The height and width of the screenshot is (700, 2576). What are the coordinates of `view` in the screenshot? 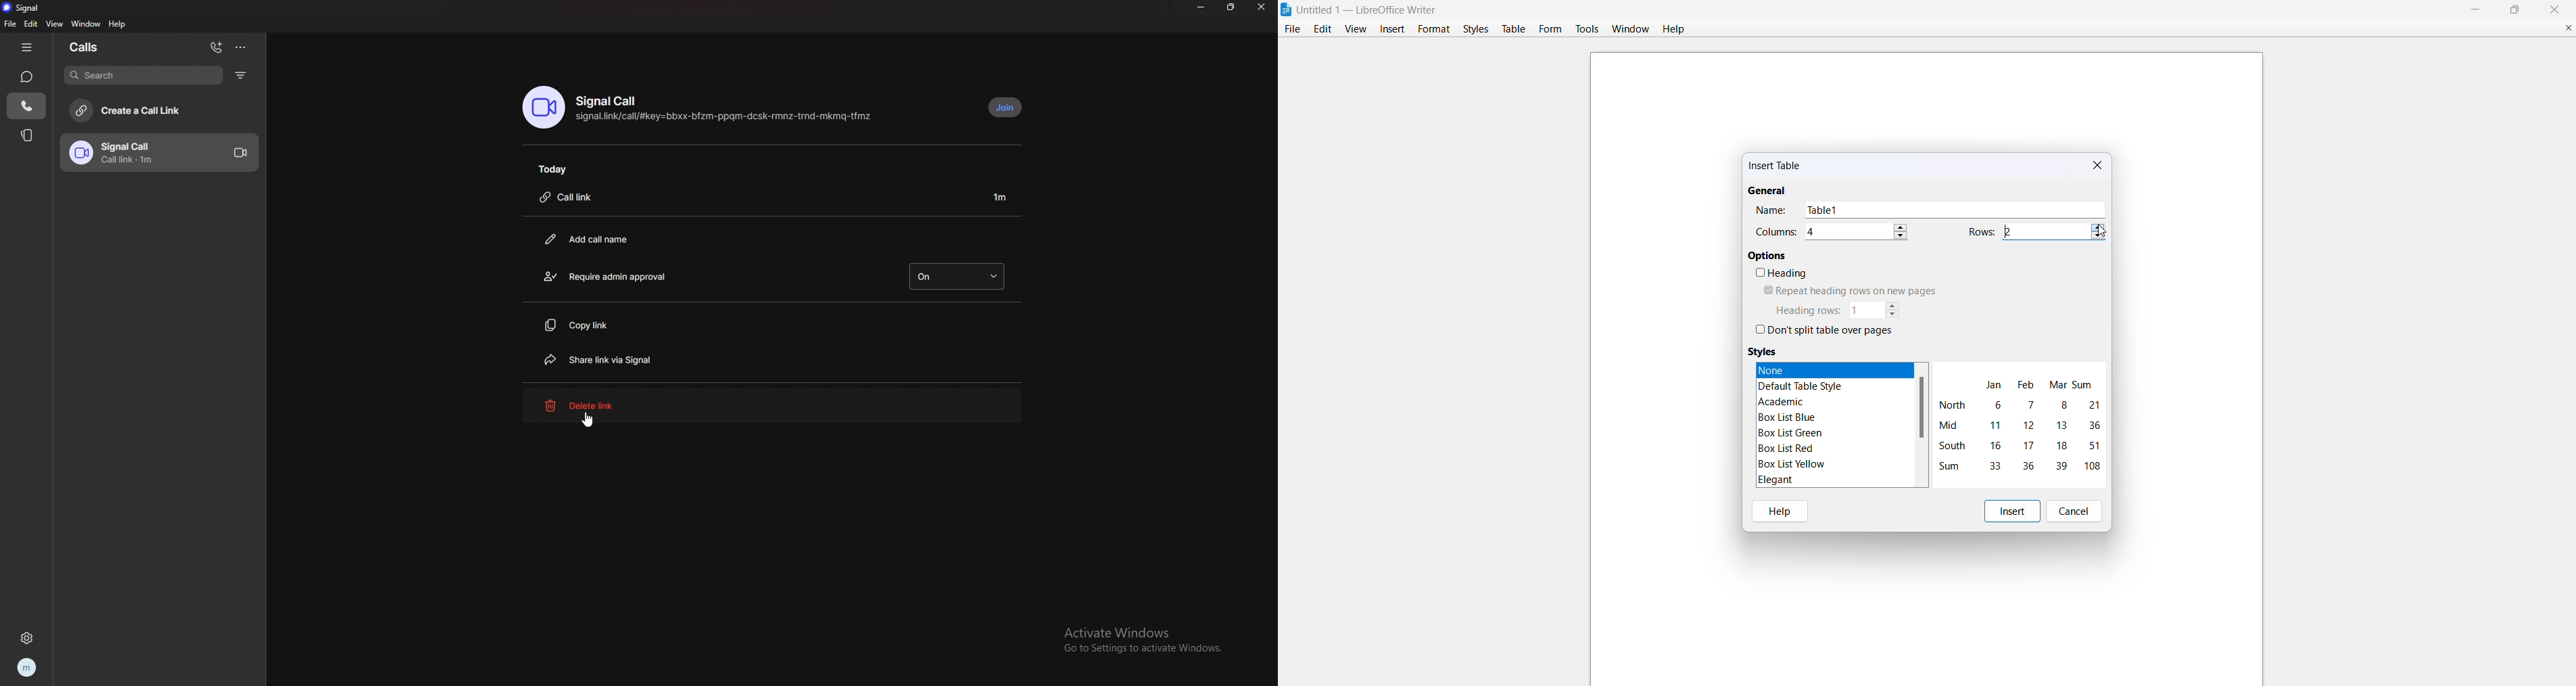 It's located at (1355, 28).